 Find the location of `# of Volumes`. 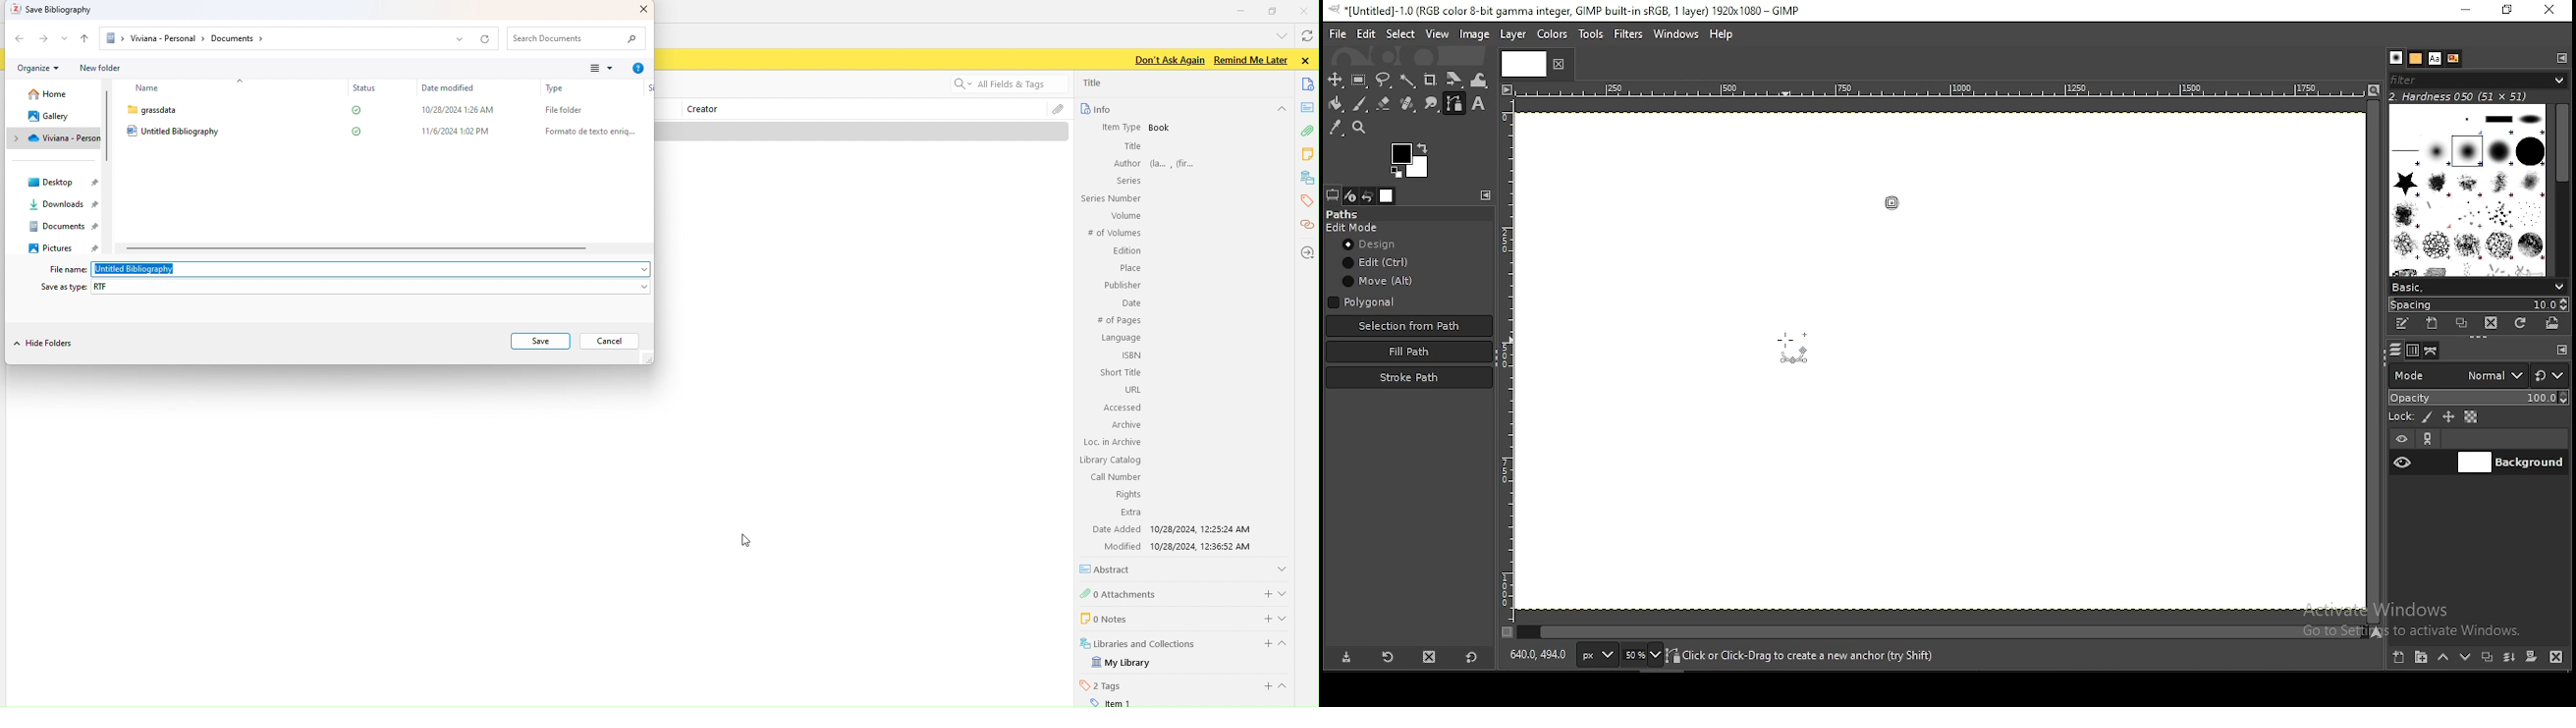

# of Volumes is located at coordinates (1113, 233).